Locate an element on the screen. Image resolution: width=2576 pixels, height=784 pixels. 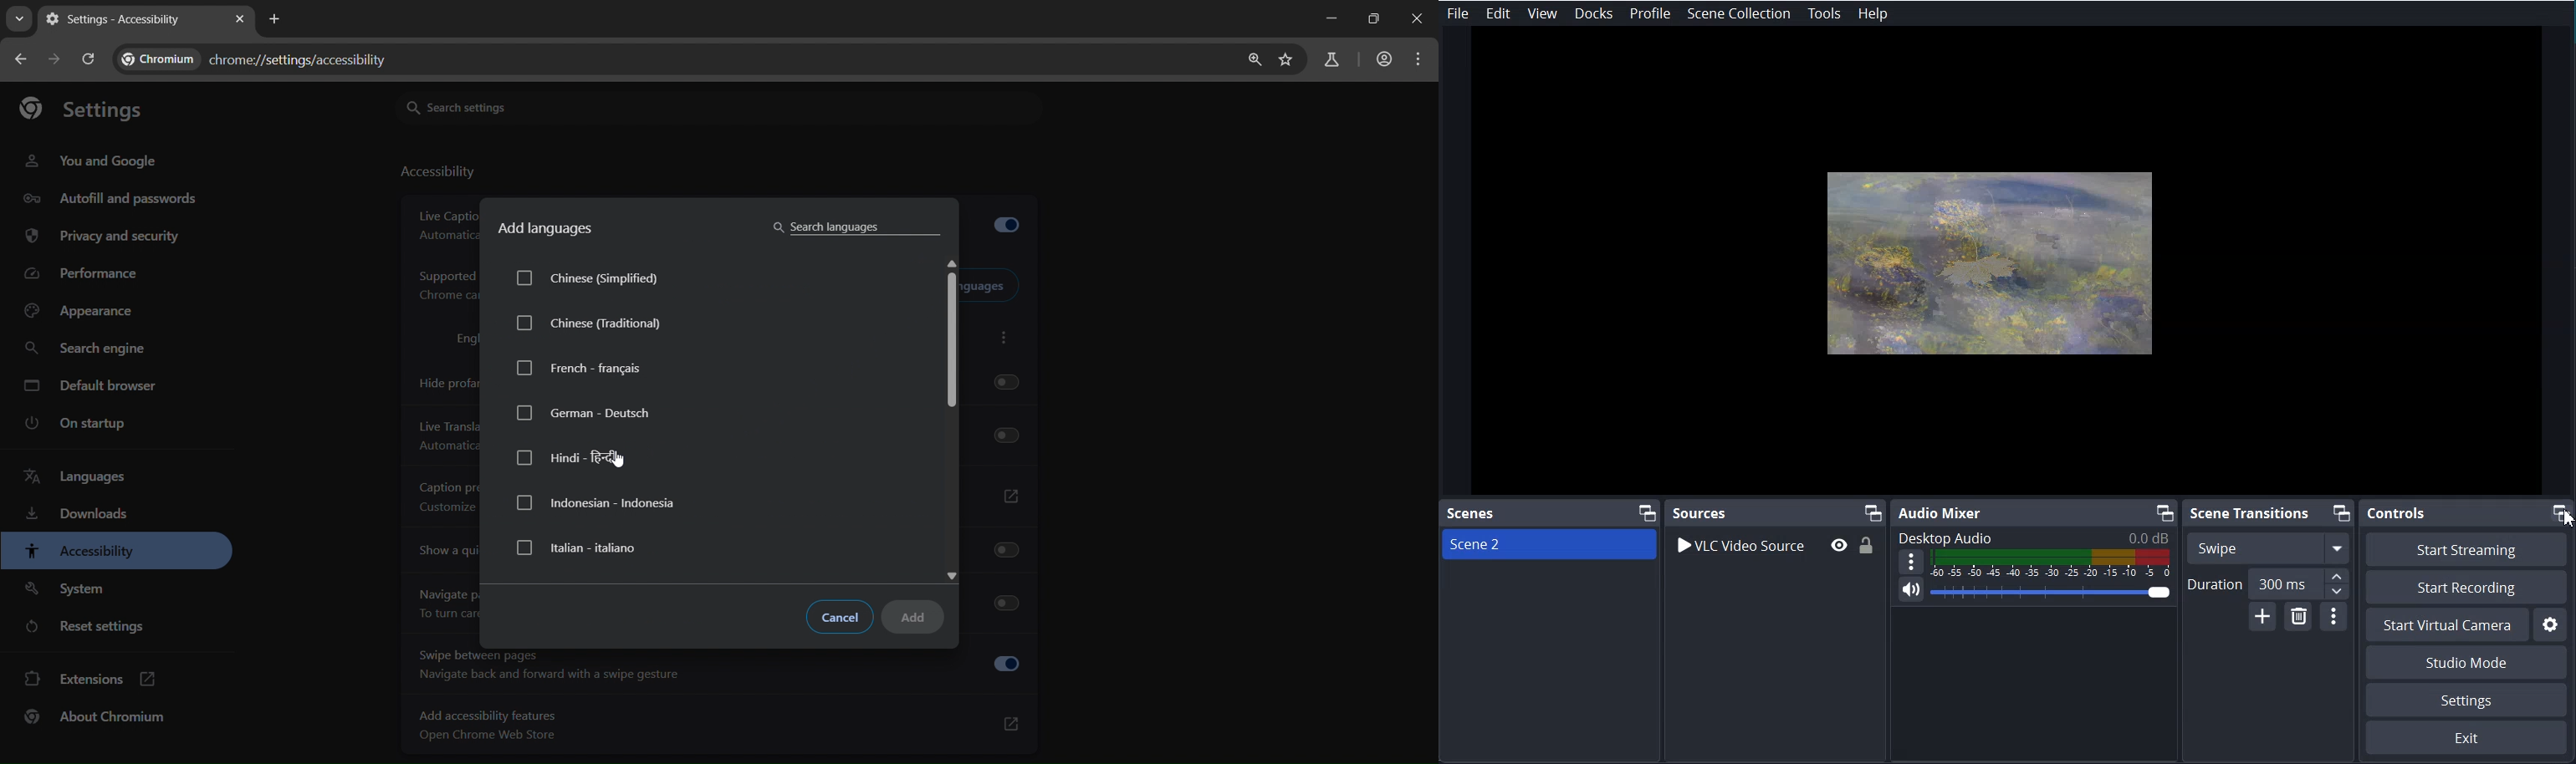
close tab is located at coordinates (240, 20).